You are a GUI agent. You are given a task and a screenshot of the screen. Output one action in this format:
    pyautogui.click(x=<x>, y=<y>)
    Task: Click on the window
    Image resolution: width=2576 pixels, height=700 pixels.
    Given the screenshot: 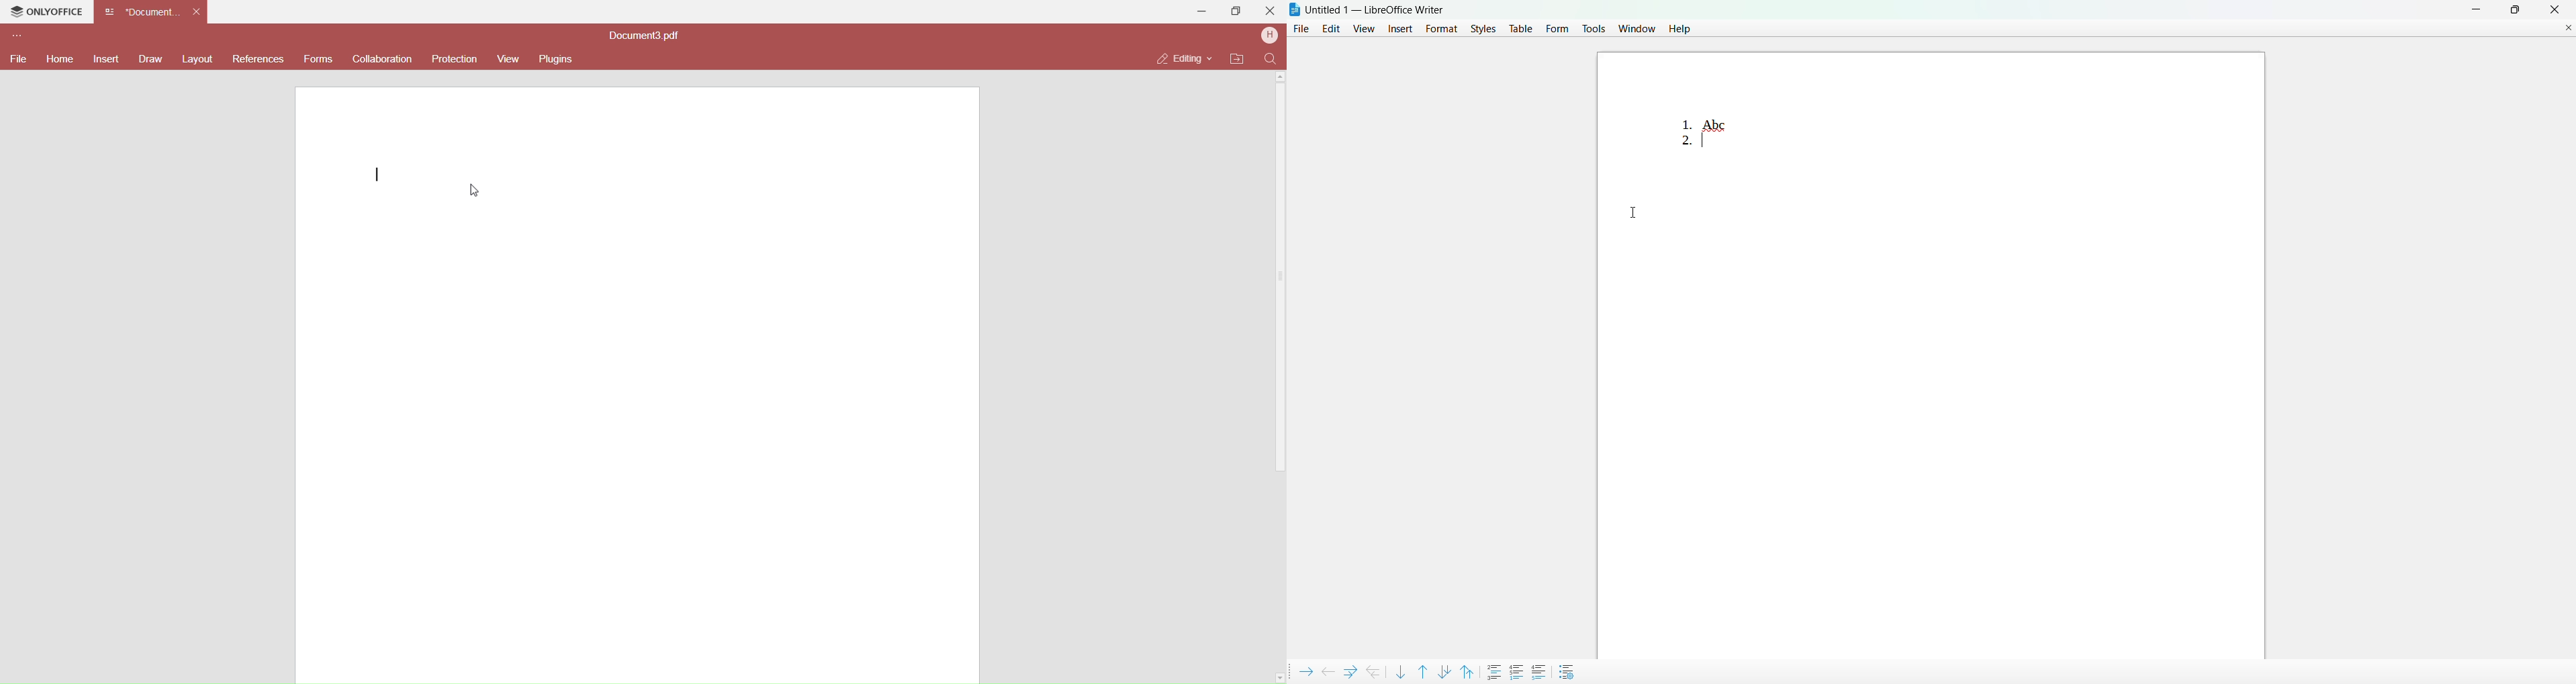 What is the action you would take?
    pyautogui.click(x=1637, y=28)
    